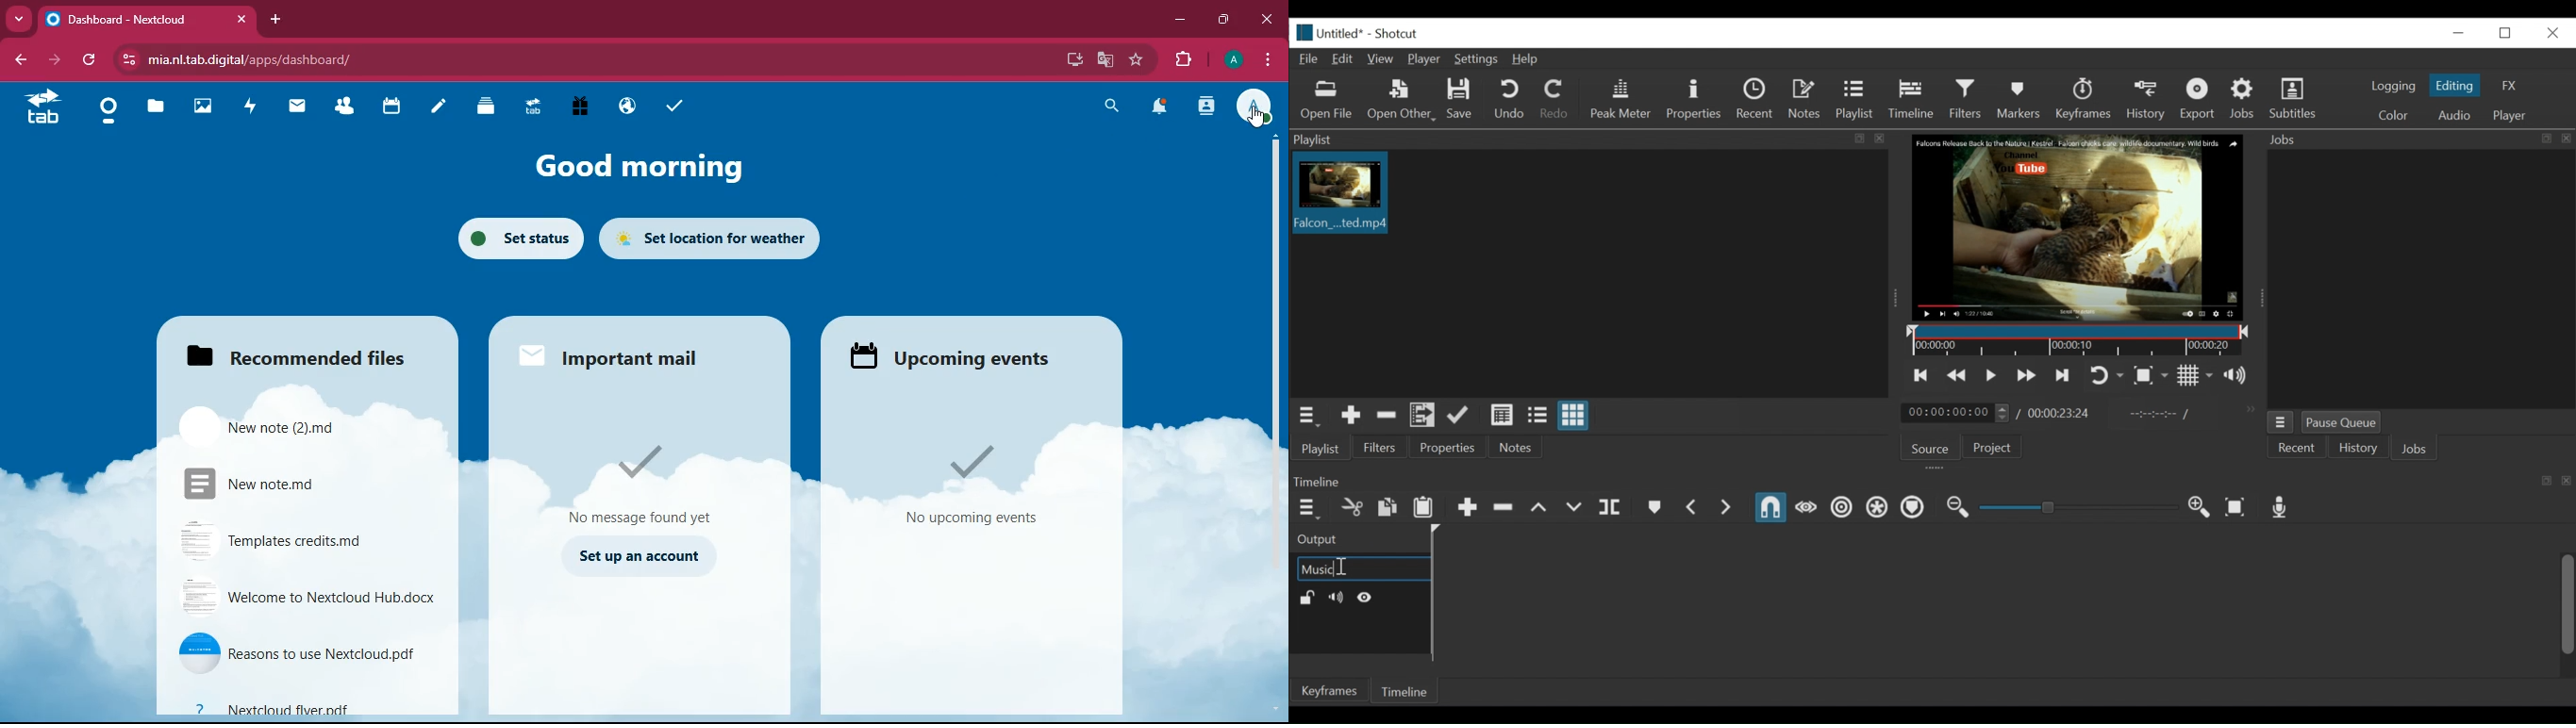 The image size is (2576, 728). I want to click on Open Other, so click(1399, 100).